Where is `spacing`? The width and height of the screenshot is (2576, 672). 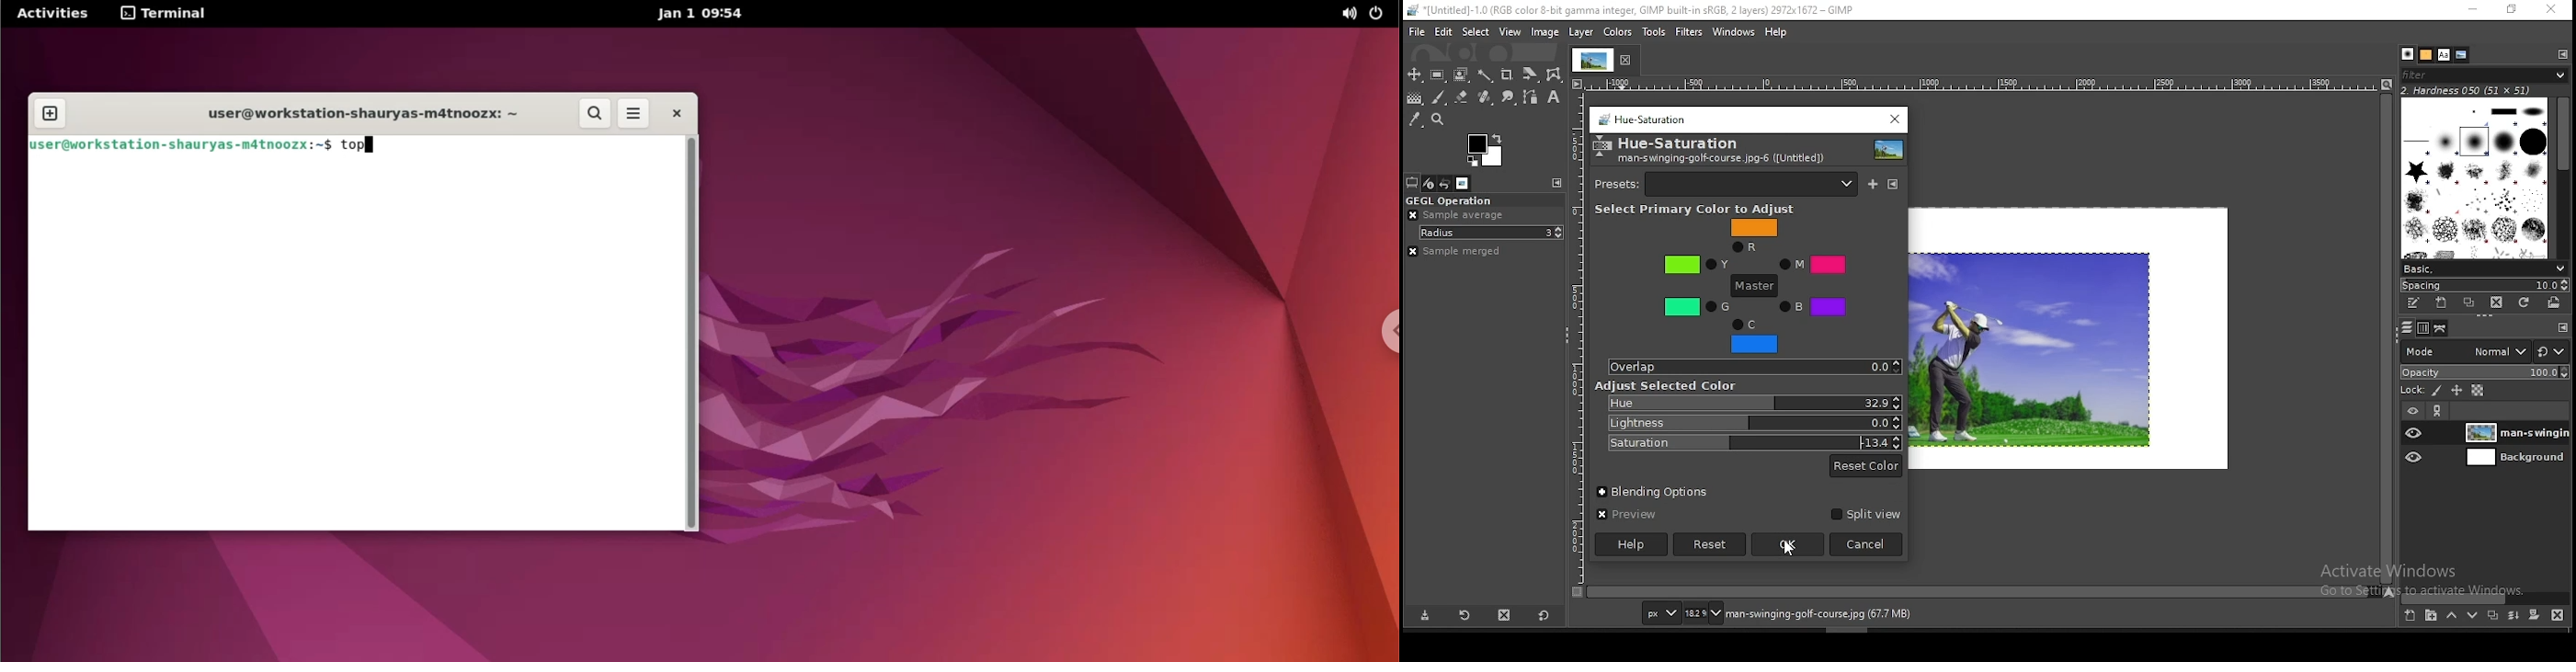 spacing is located at coordinates (2482, 285).